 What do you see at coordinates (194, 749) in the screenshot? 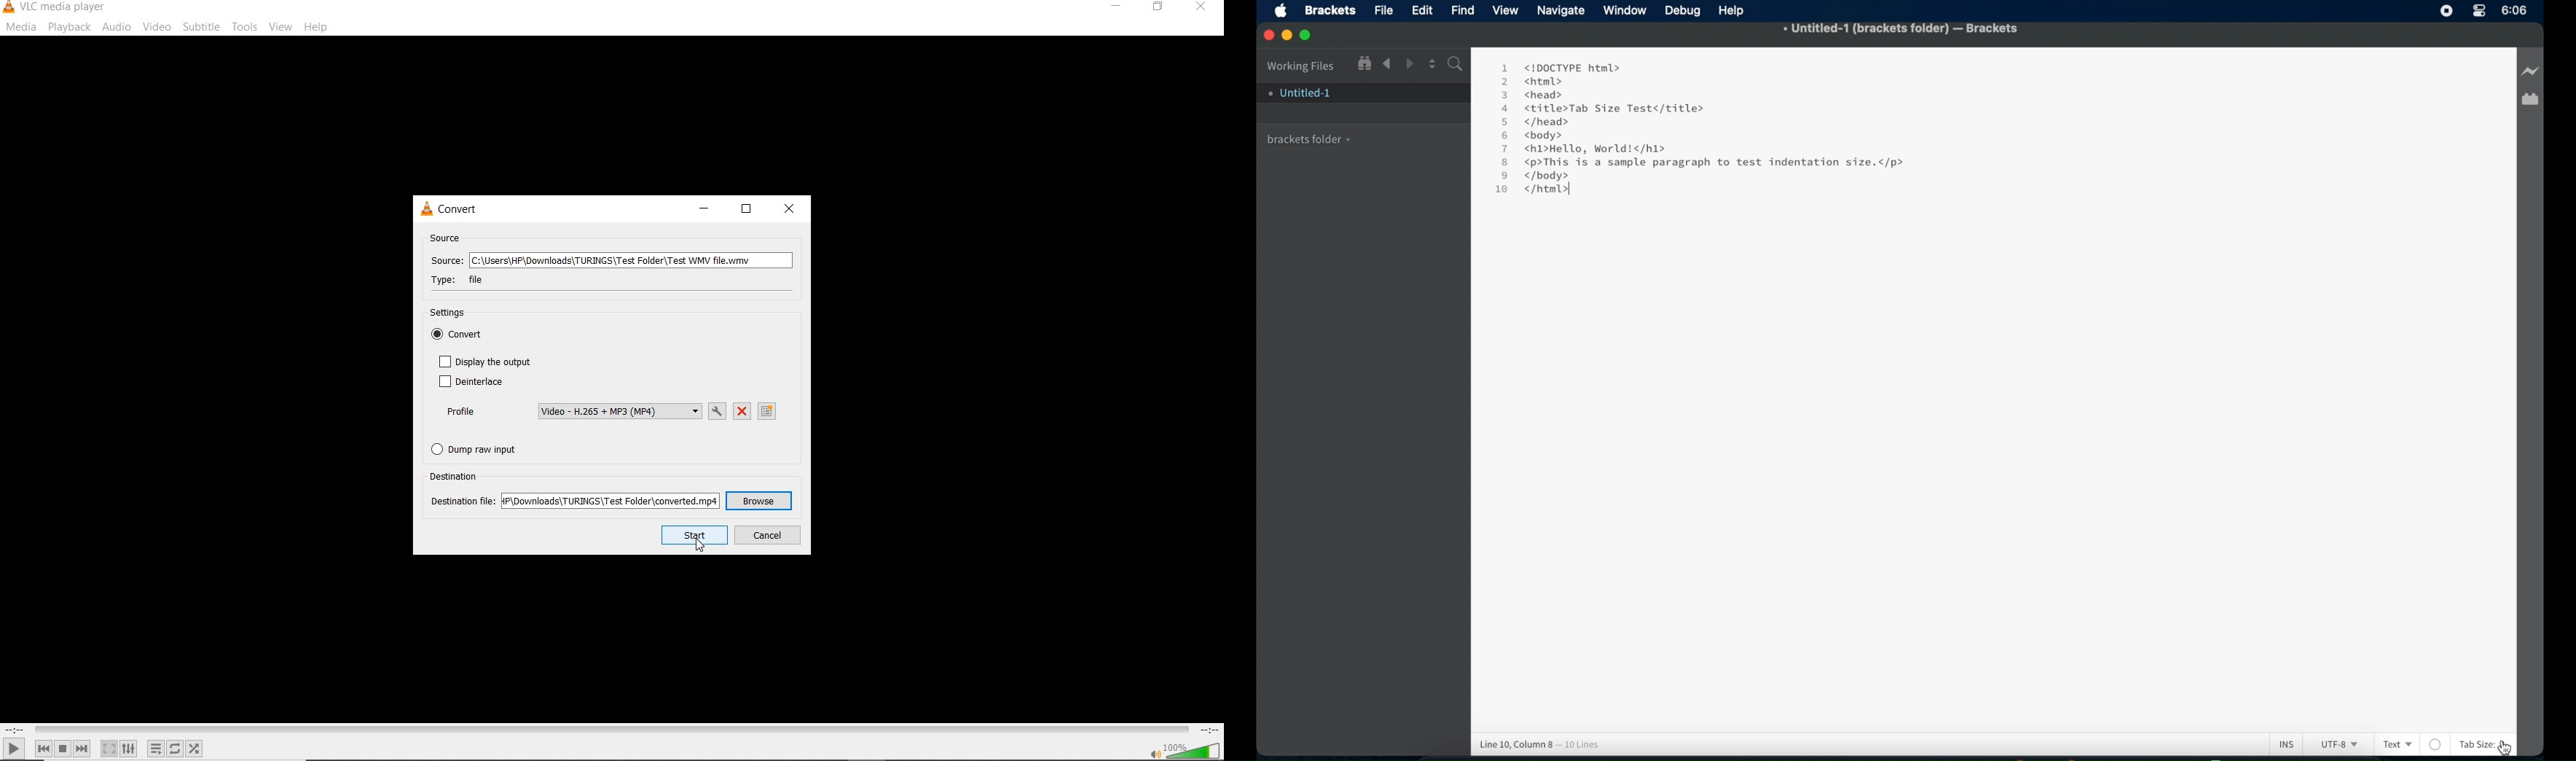
I see `random` at bounding box center [194, 749].